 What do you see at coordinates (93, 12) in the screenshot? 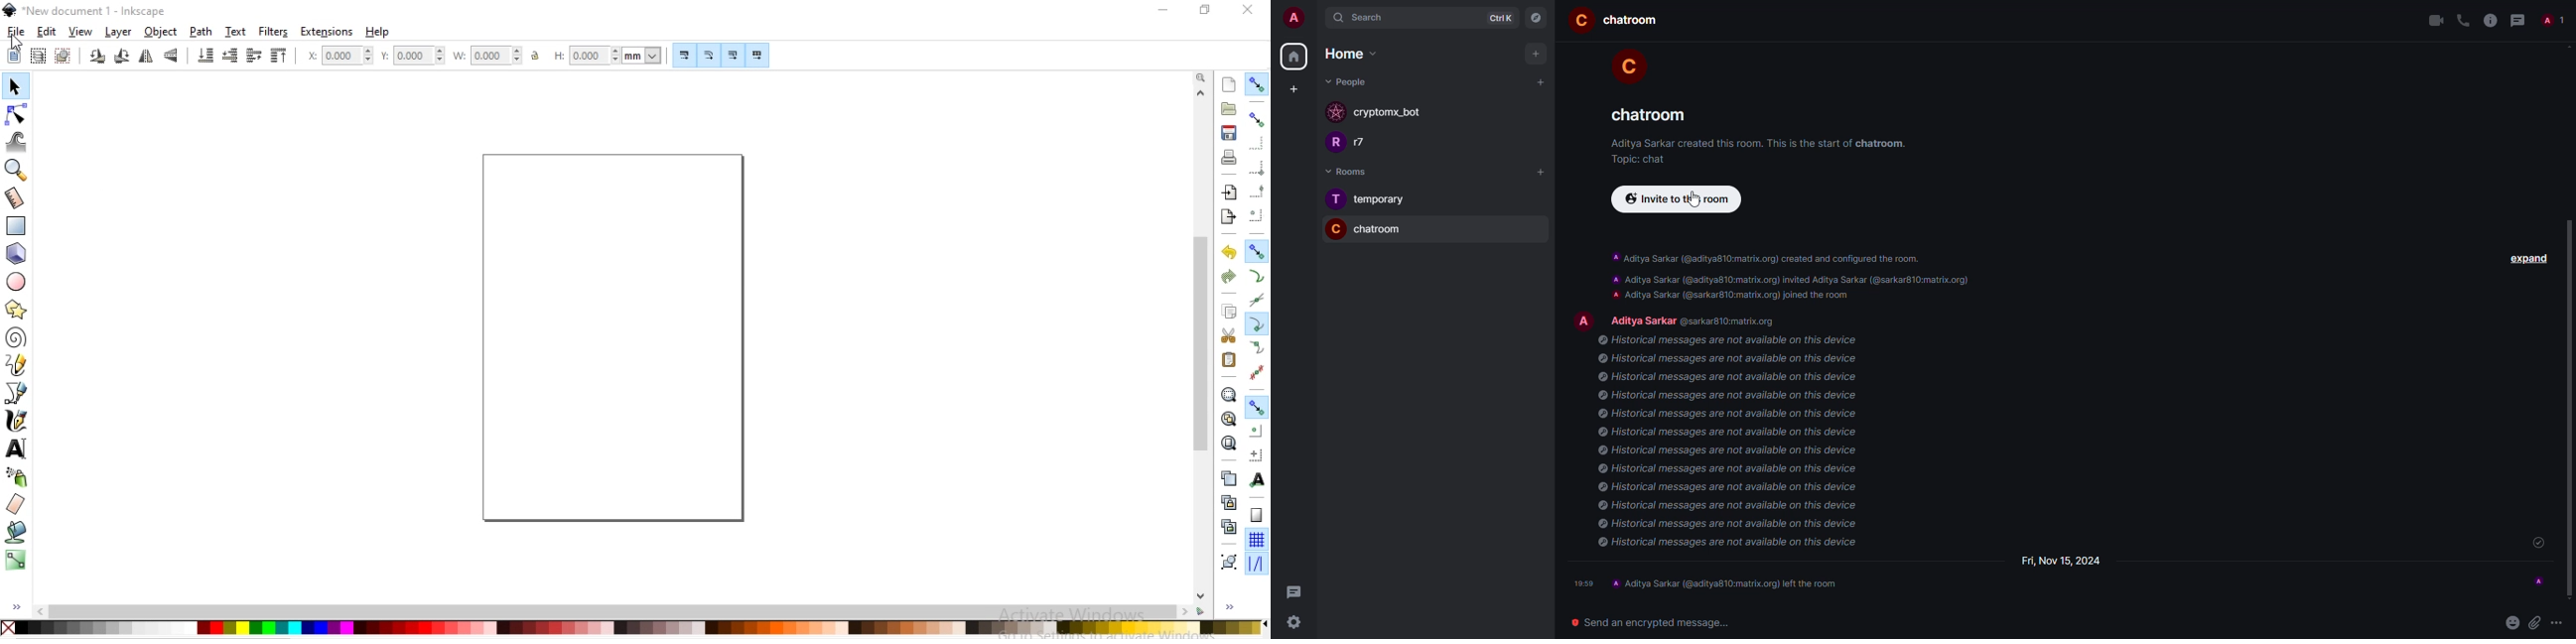
I see `new document 1 -Inksacpe` at bounding box center [93, 12].